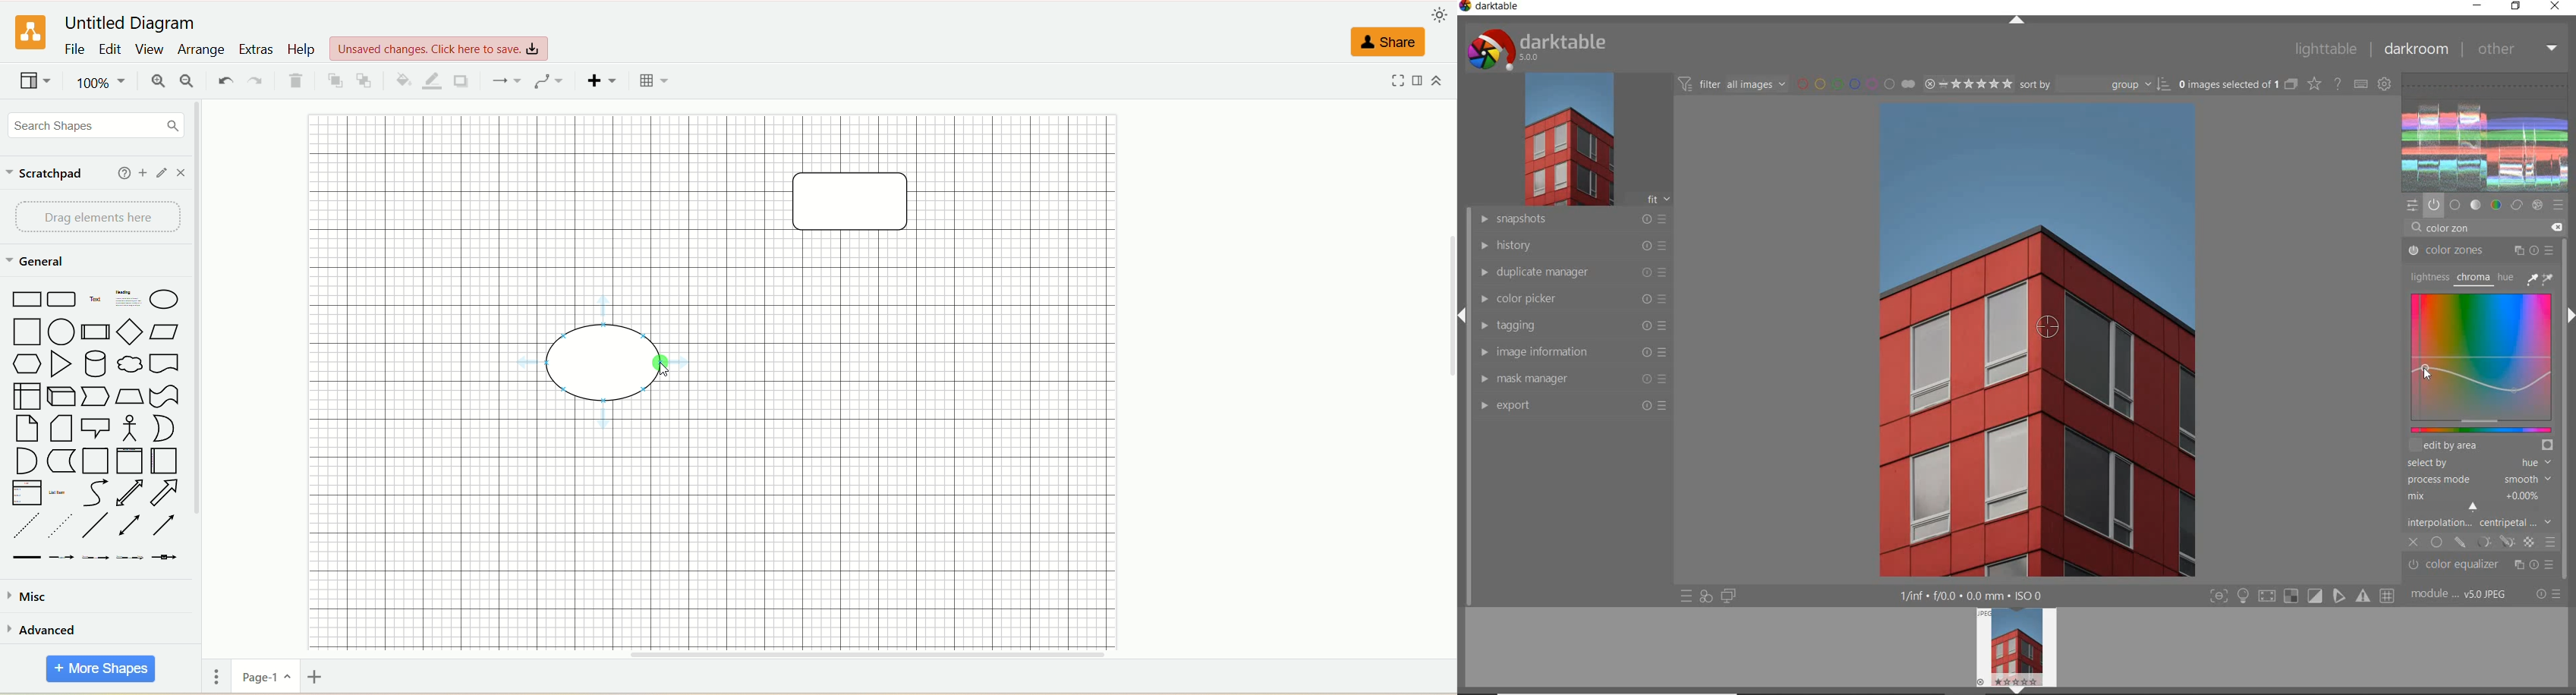 This screenshot has width=2576, height=700. Describe the element at coordinates (2569, 448) in the screenshot. I see `scrollbar` at that location.